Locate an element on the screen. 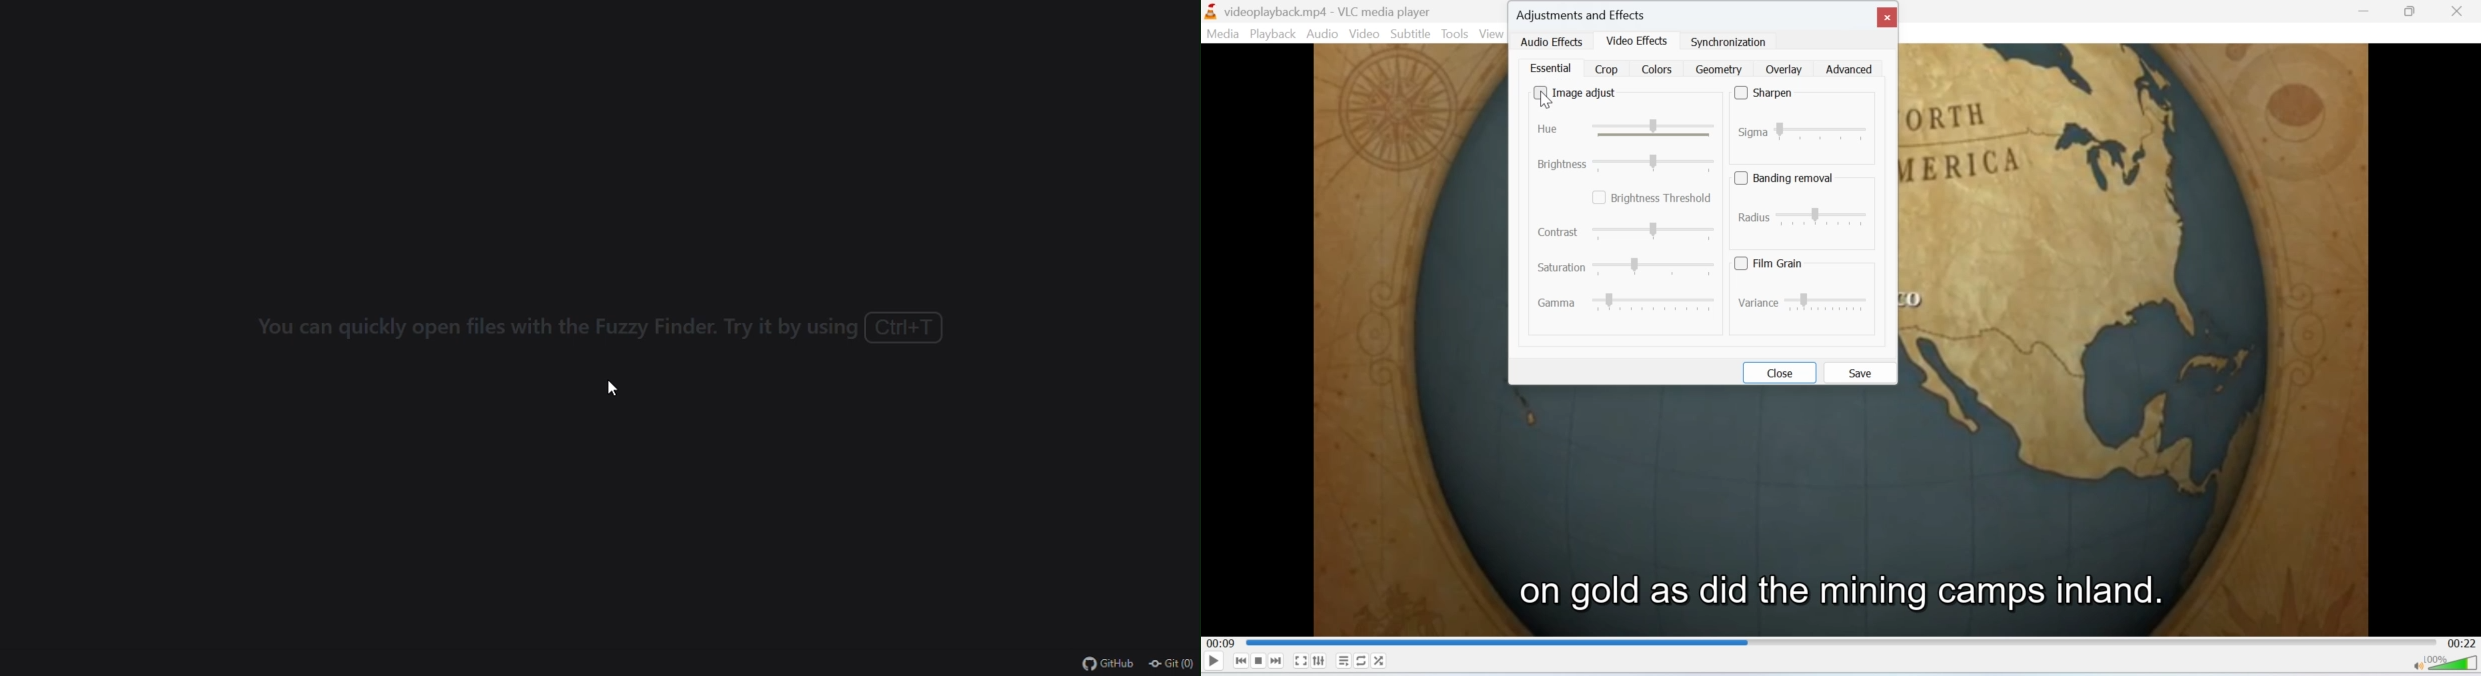 The image size is (2492, 700). essential is located at coordinates (1550, 68).